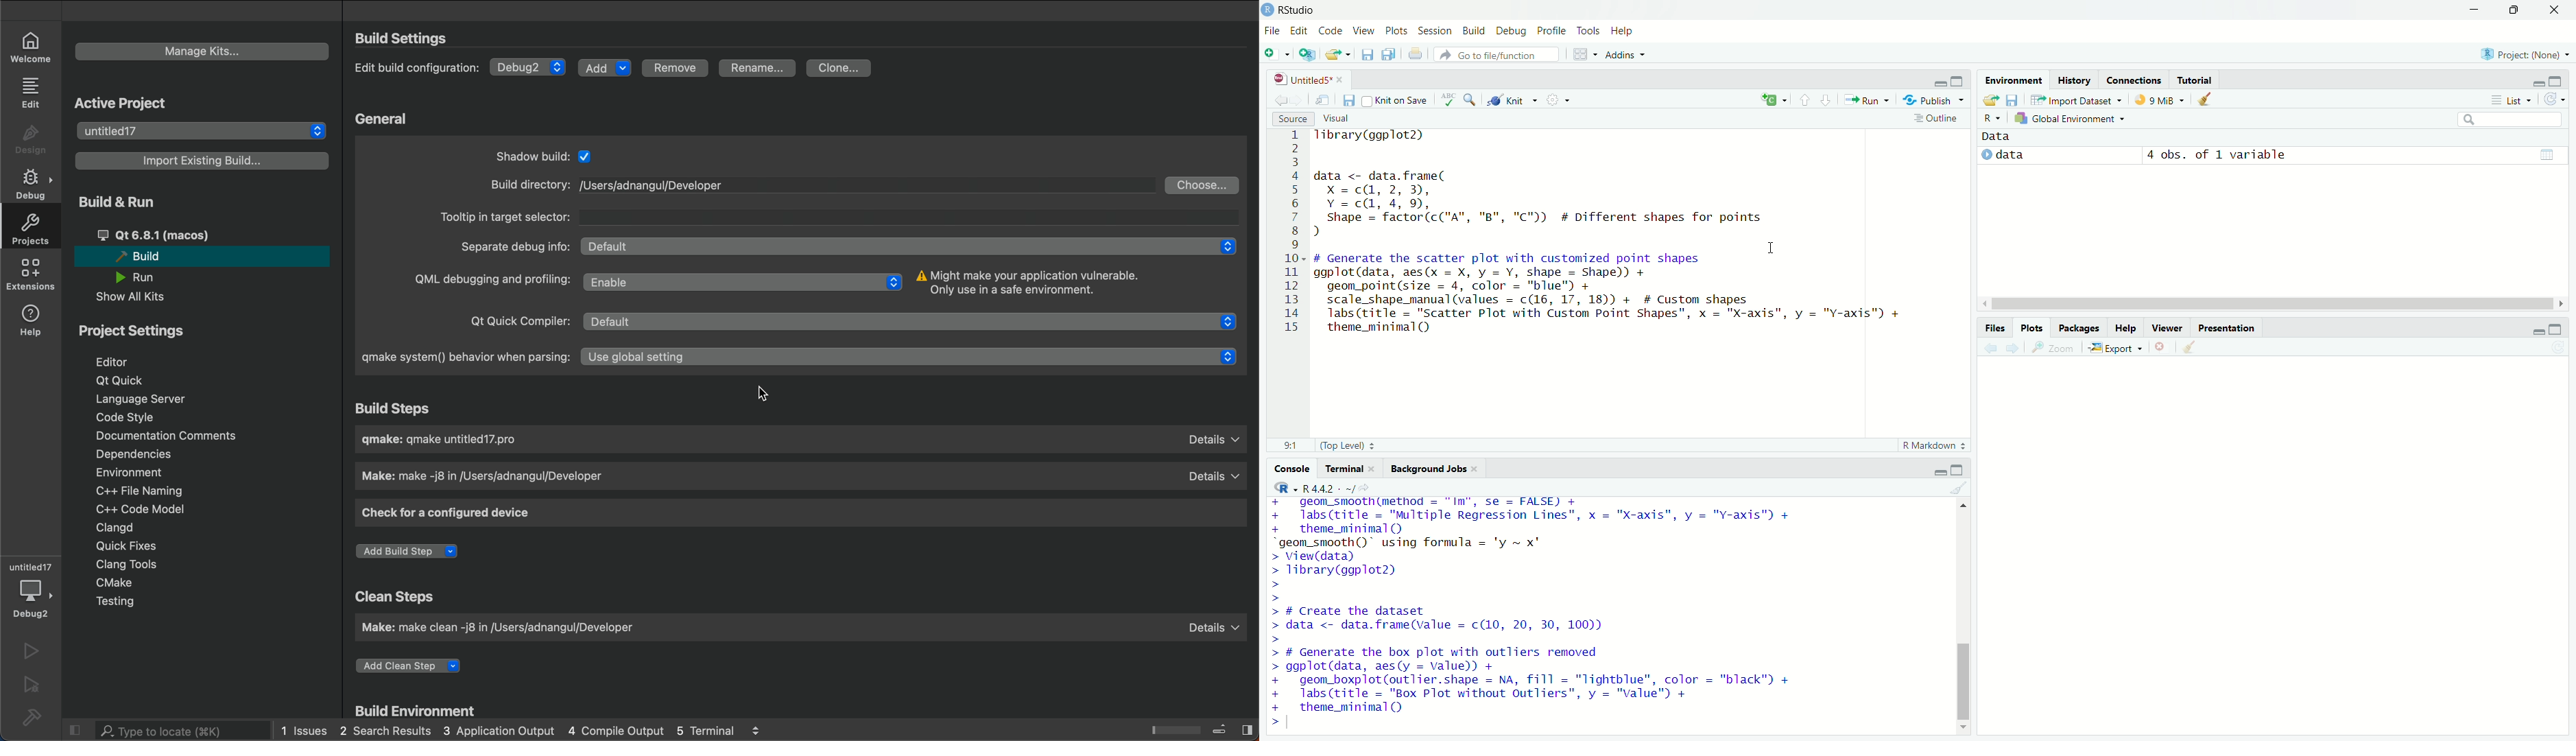 This screenshot has width=2576, height=756. I want to click on Publish, so click(1933, 99).